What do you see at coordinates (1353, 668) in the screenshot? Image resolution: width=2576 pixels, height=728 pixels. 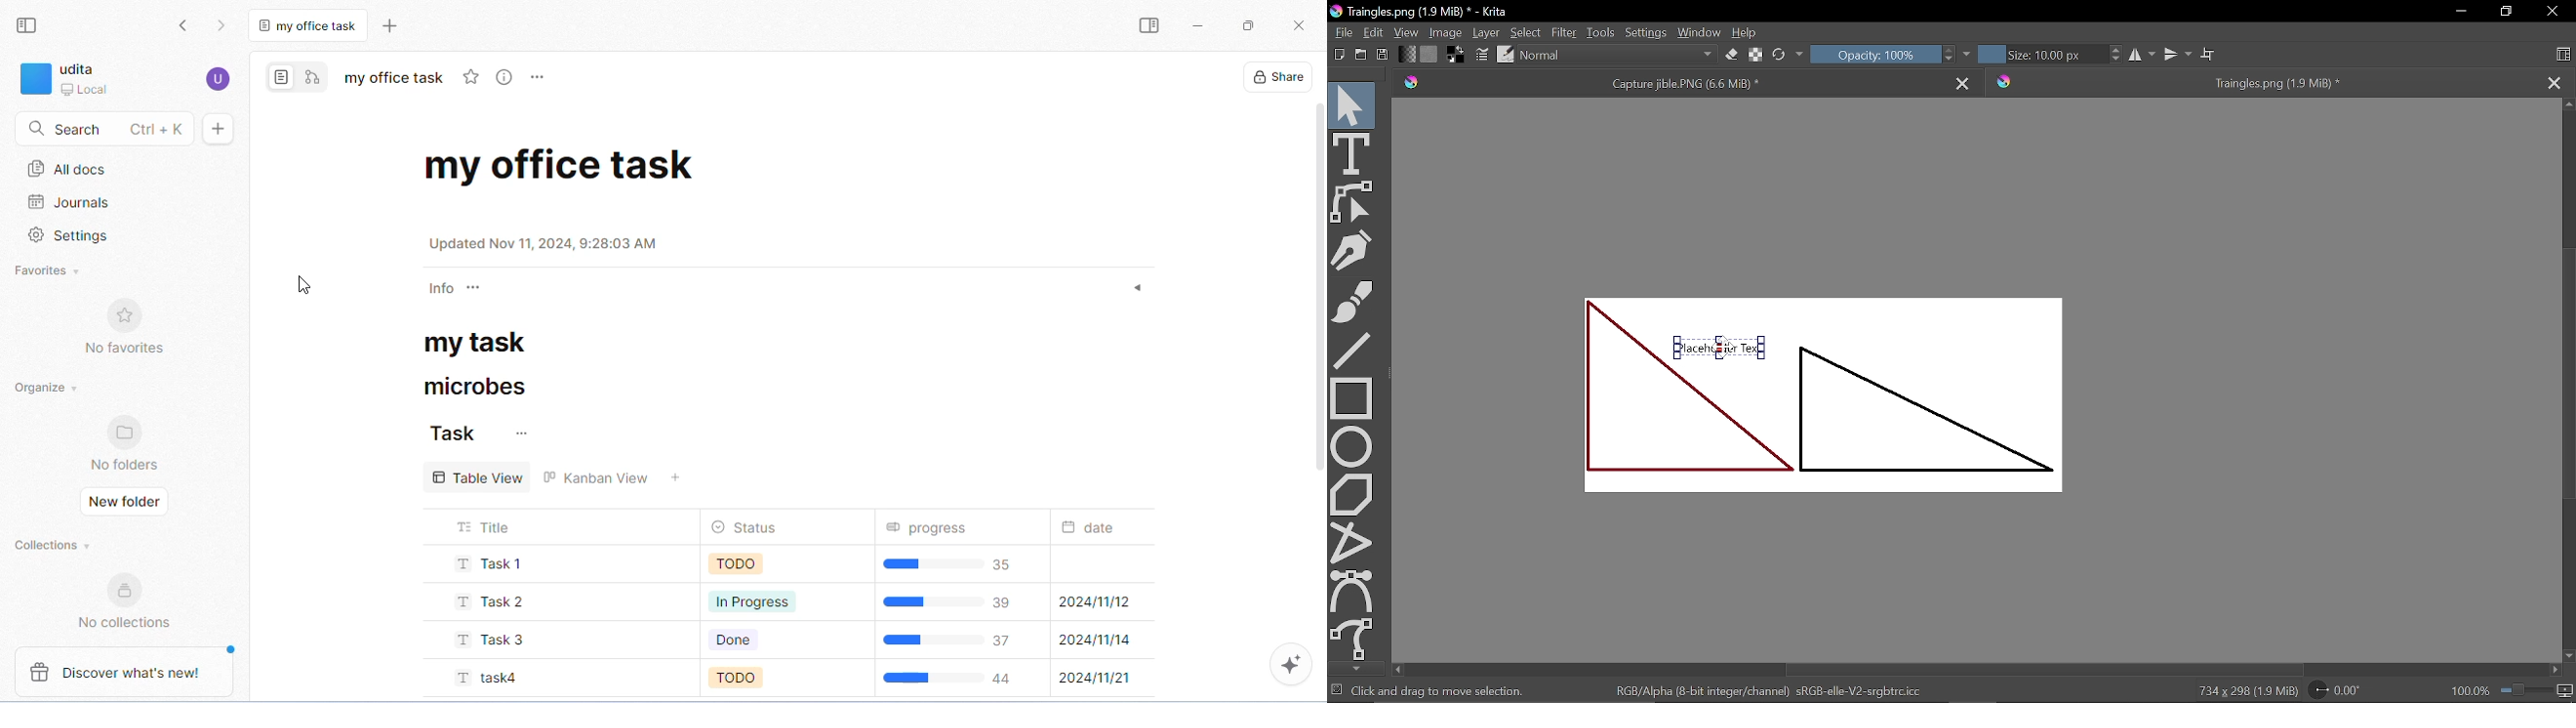 I see `Move down tools` at bounding box center [1353, 668].